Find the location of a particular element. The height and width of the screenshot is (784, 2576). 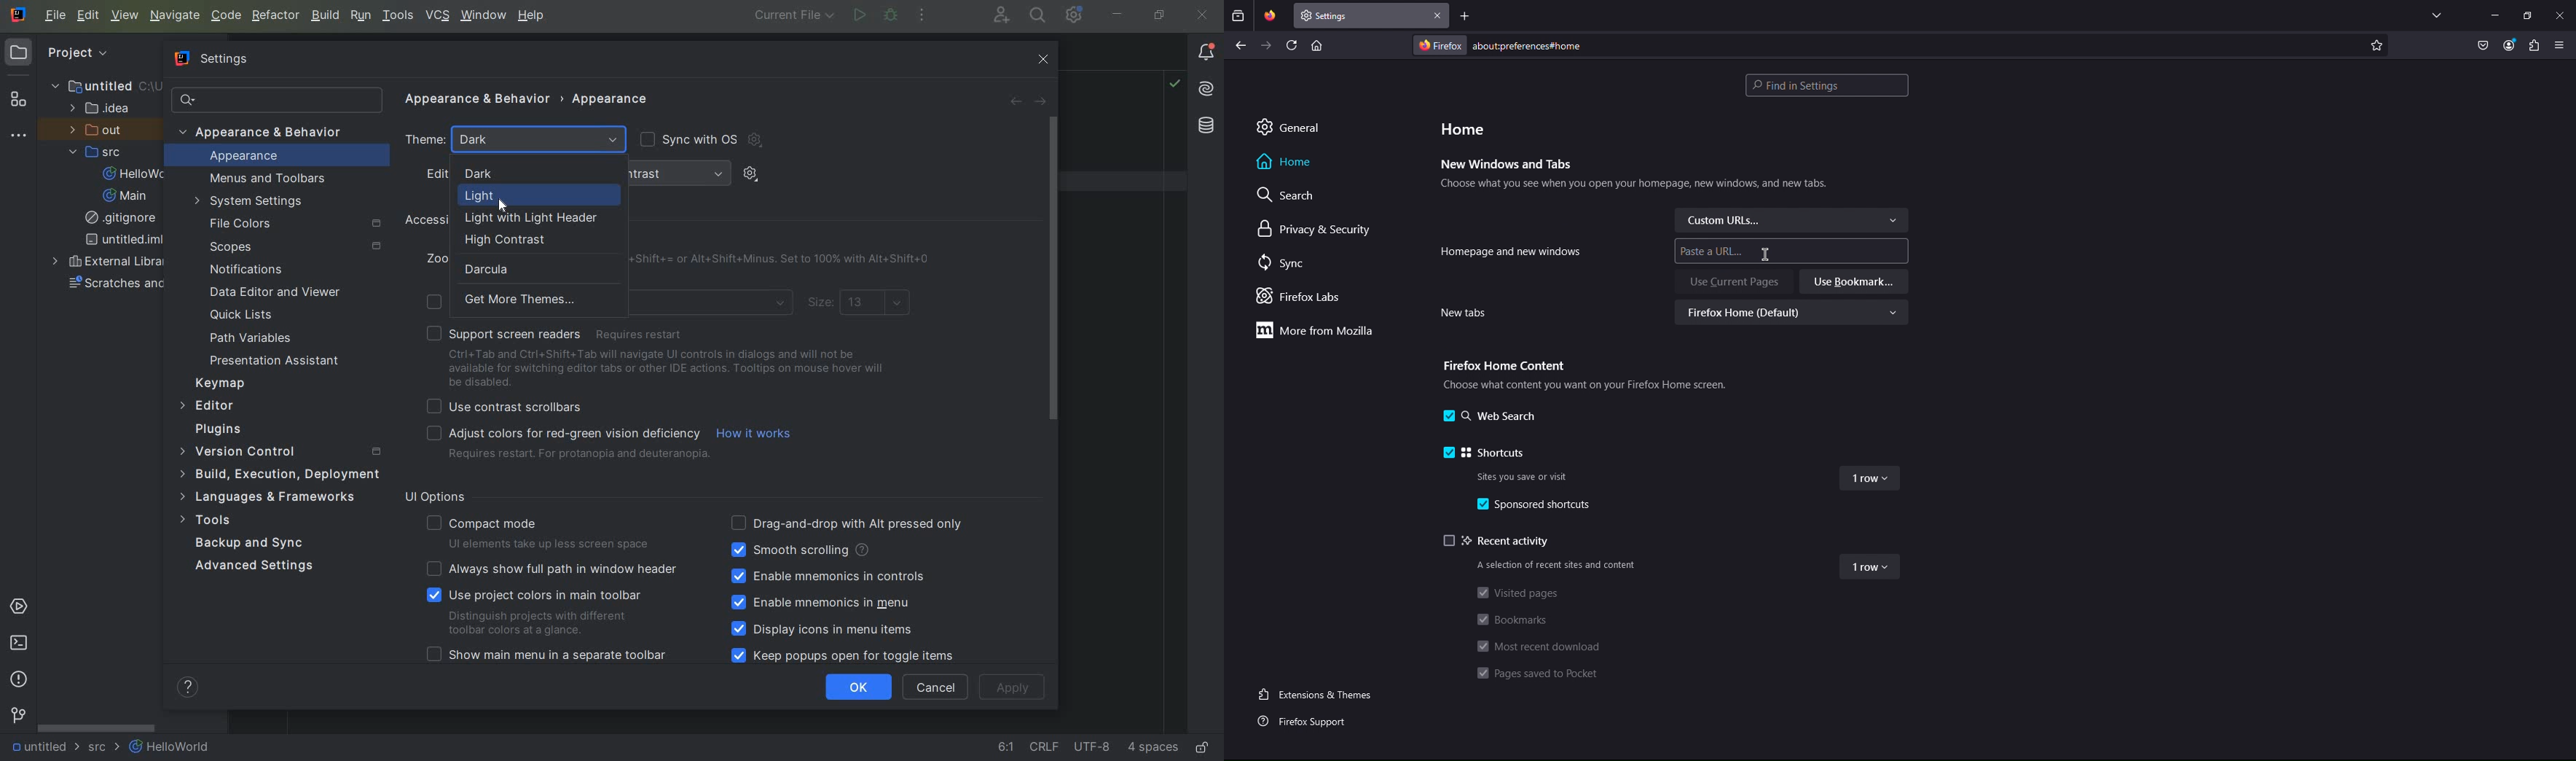

ADJUST COLORS FOR RED-GREEN VISION DEFICIENCY is located at coordinates (566, 445).